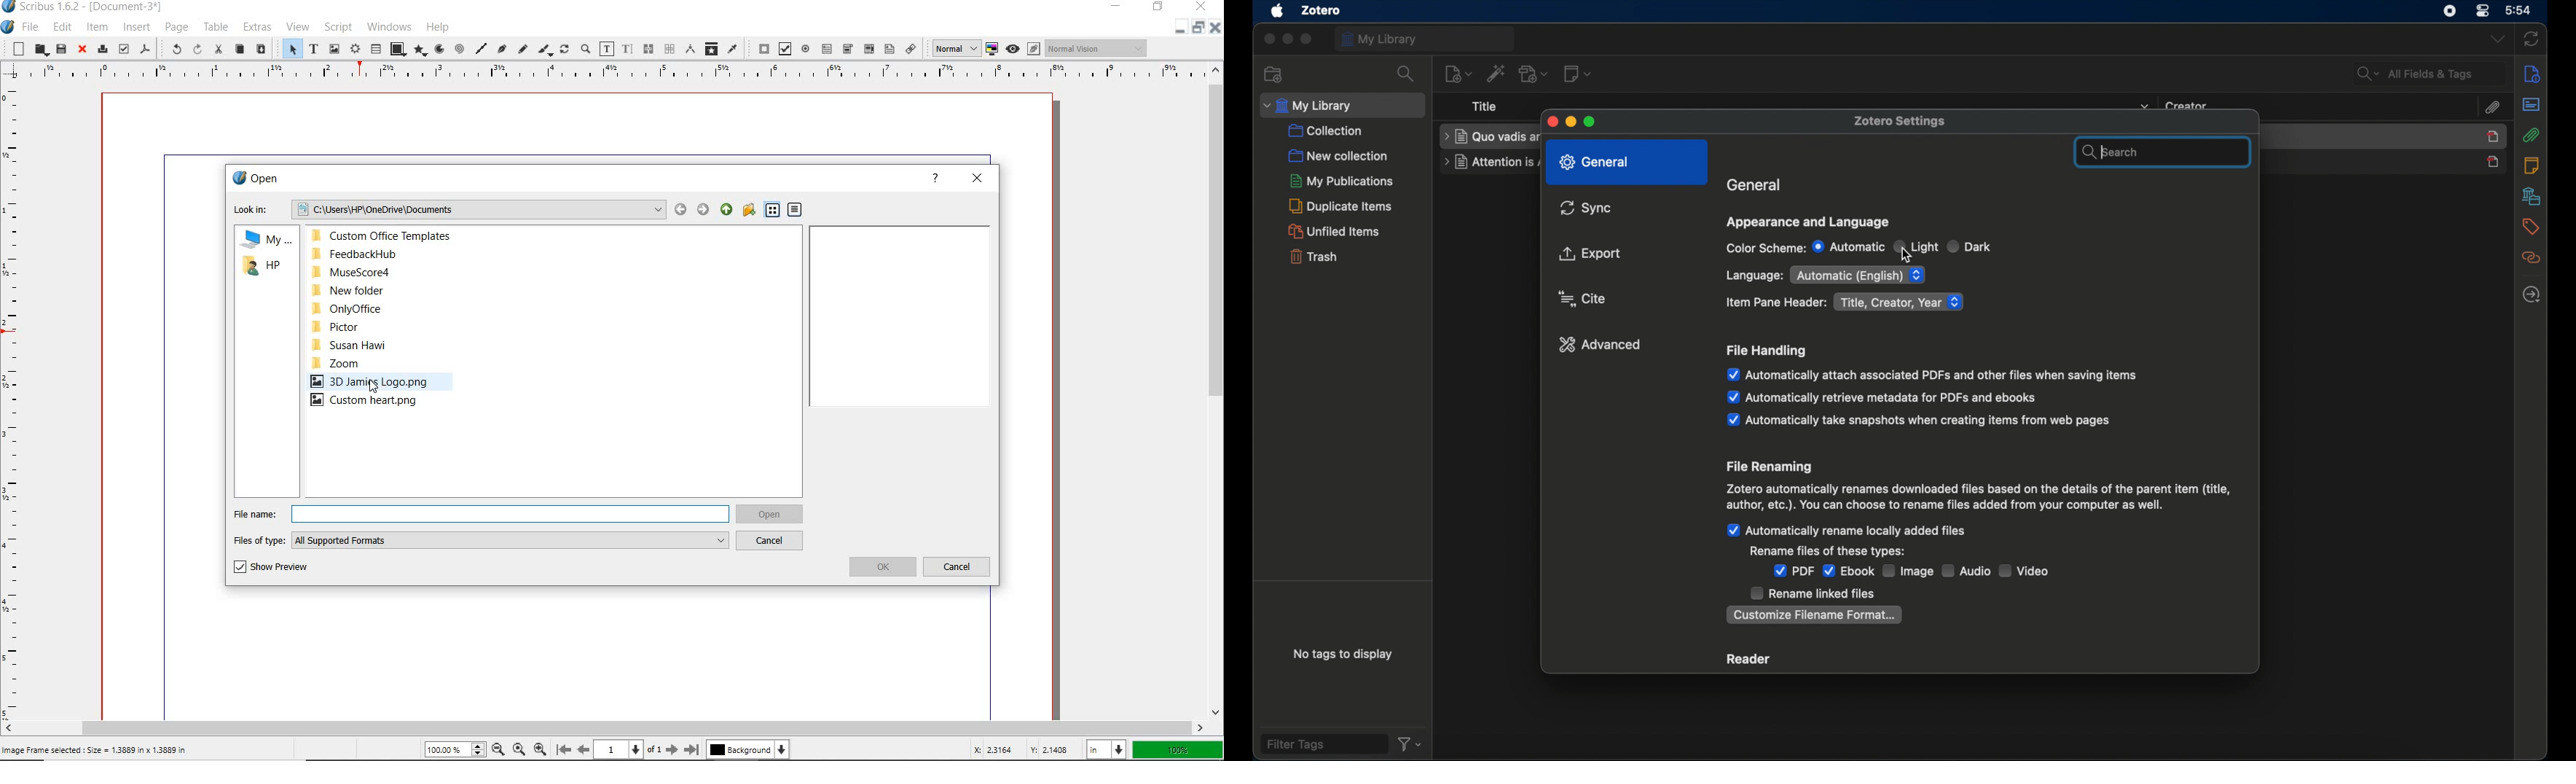  I want to click on link annotation, so click(912, 50).